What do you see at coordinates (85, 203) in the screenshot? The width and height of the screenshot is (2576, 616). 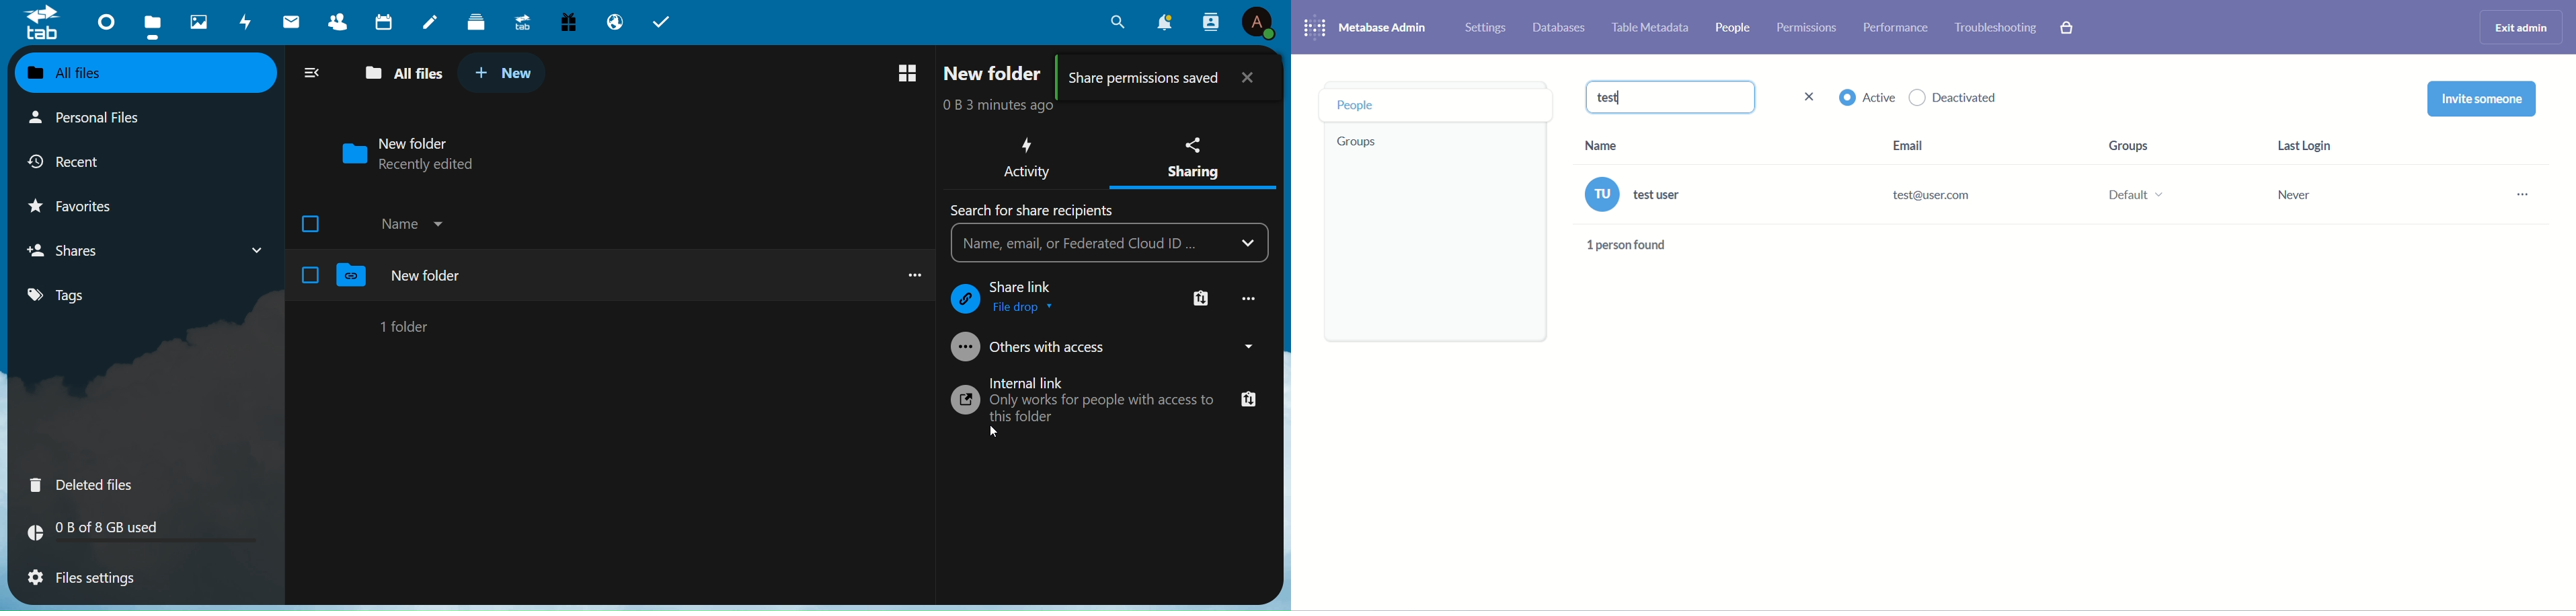 I see `Favorites` at bounding box center [85, 203].